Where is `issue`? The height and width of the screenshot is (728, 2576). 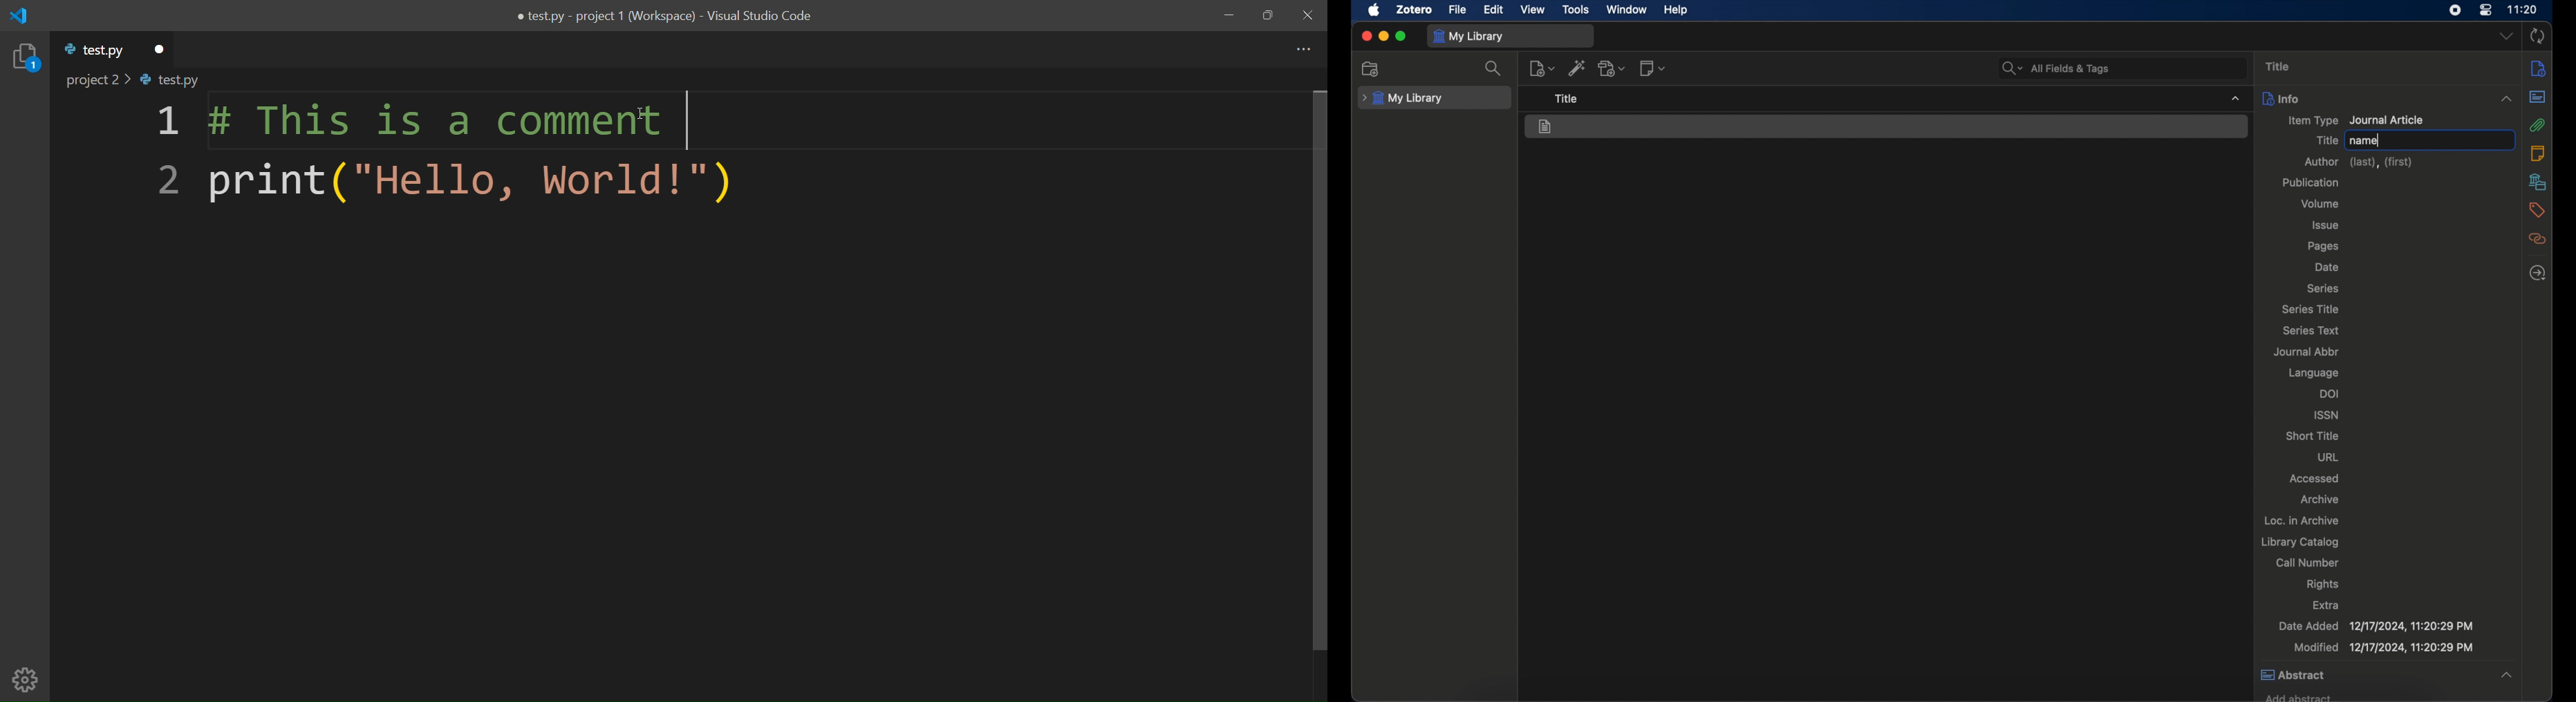 issue is located at coordinates (2326, 226).